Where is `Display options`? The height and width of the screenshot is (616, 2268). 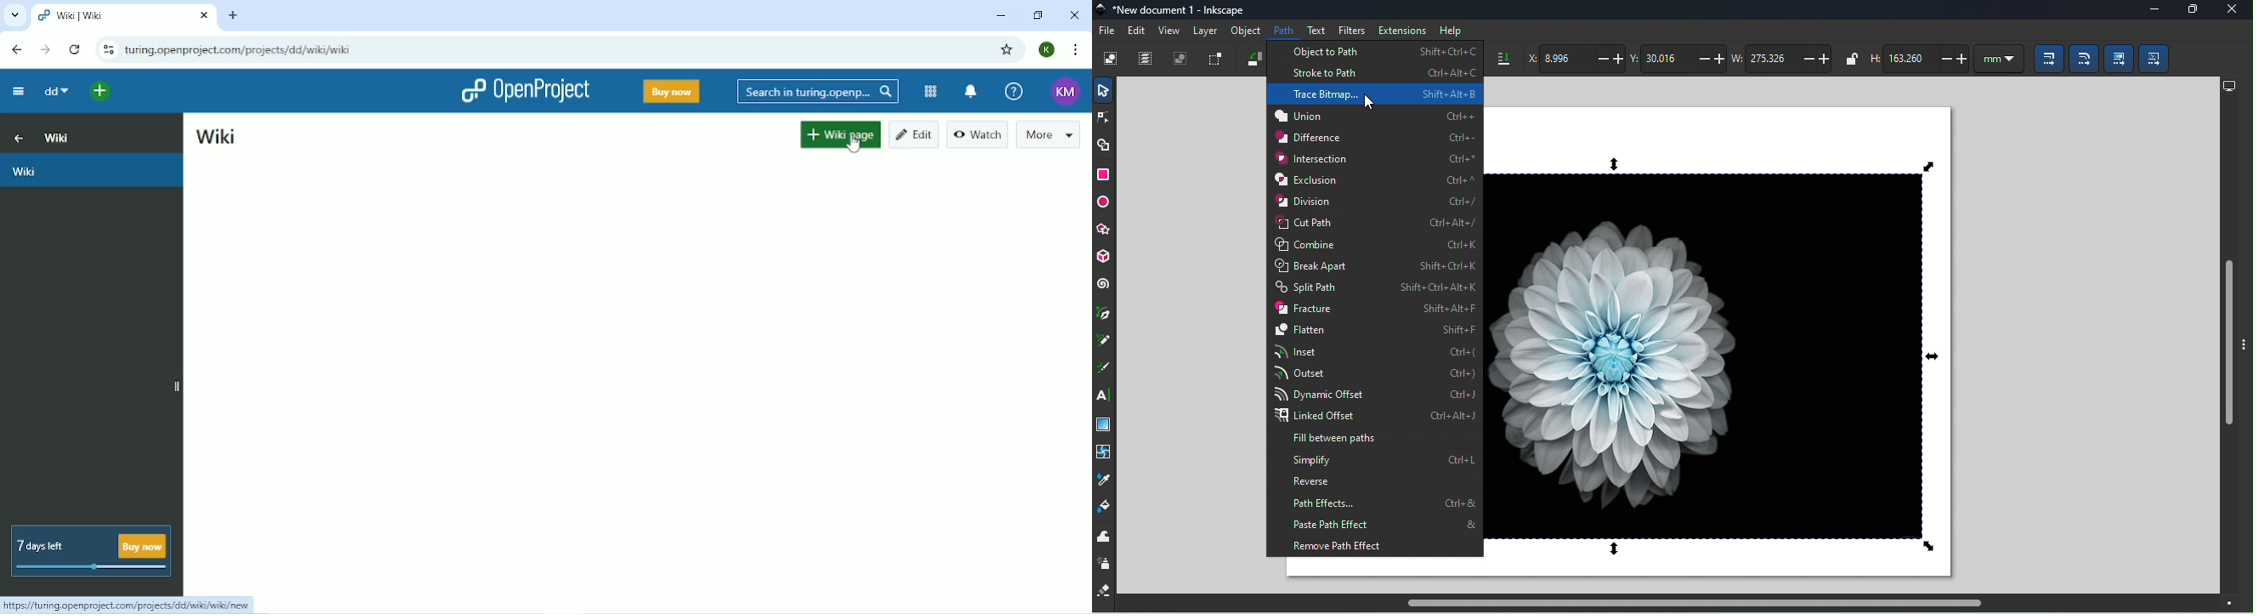 Display options is located at coordinates (2230, 86).